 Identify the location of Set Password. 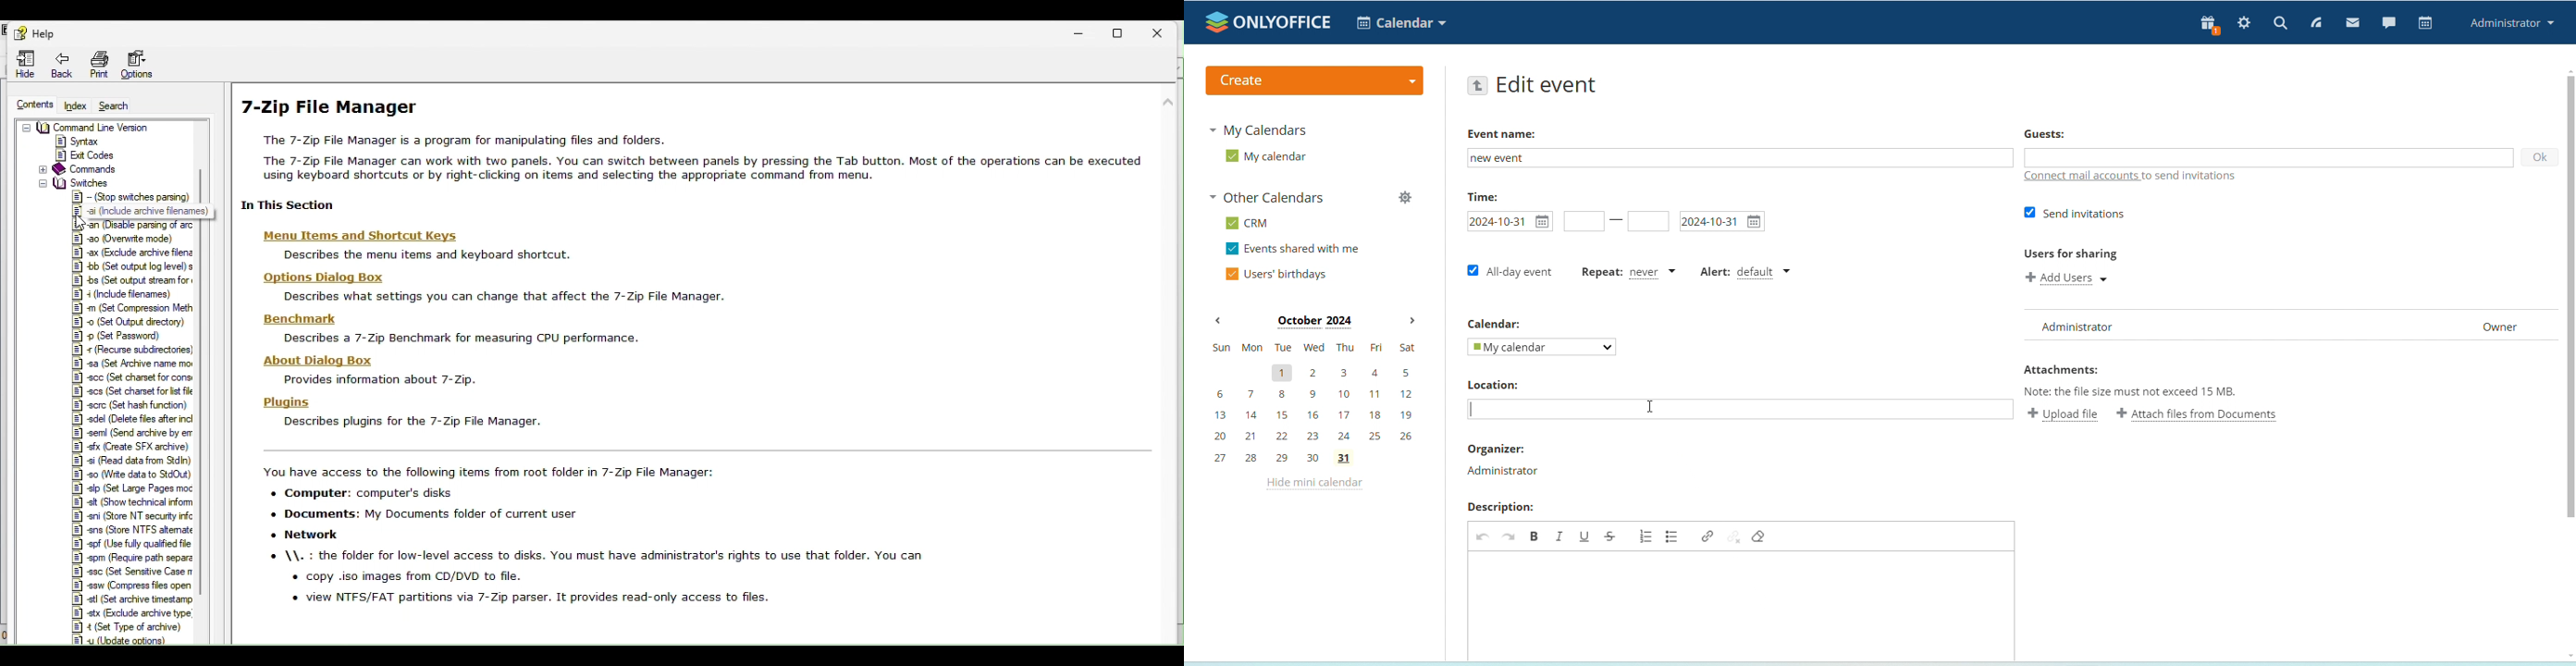
(117, 335).